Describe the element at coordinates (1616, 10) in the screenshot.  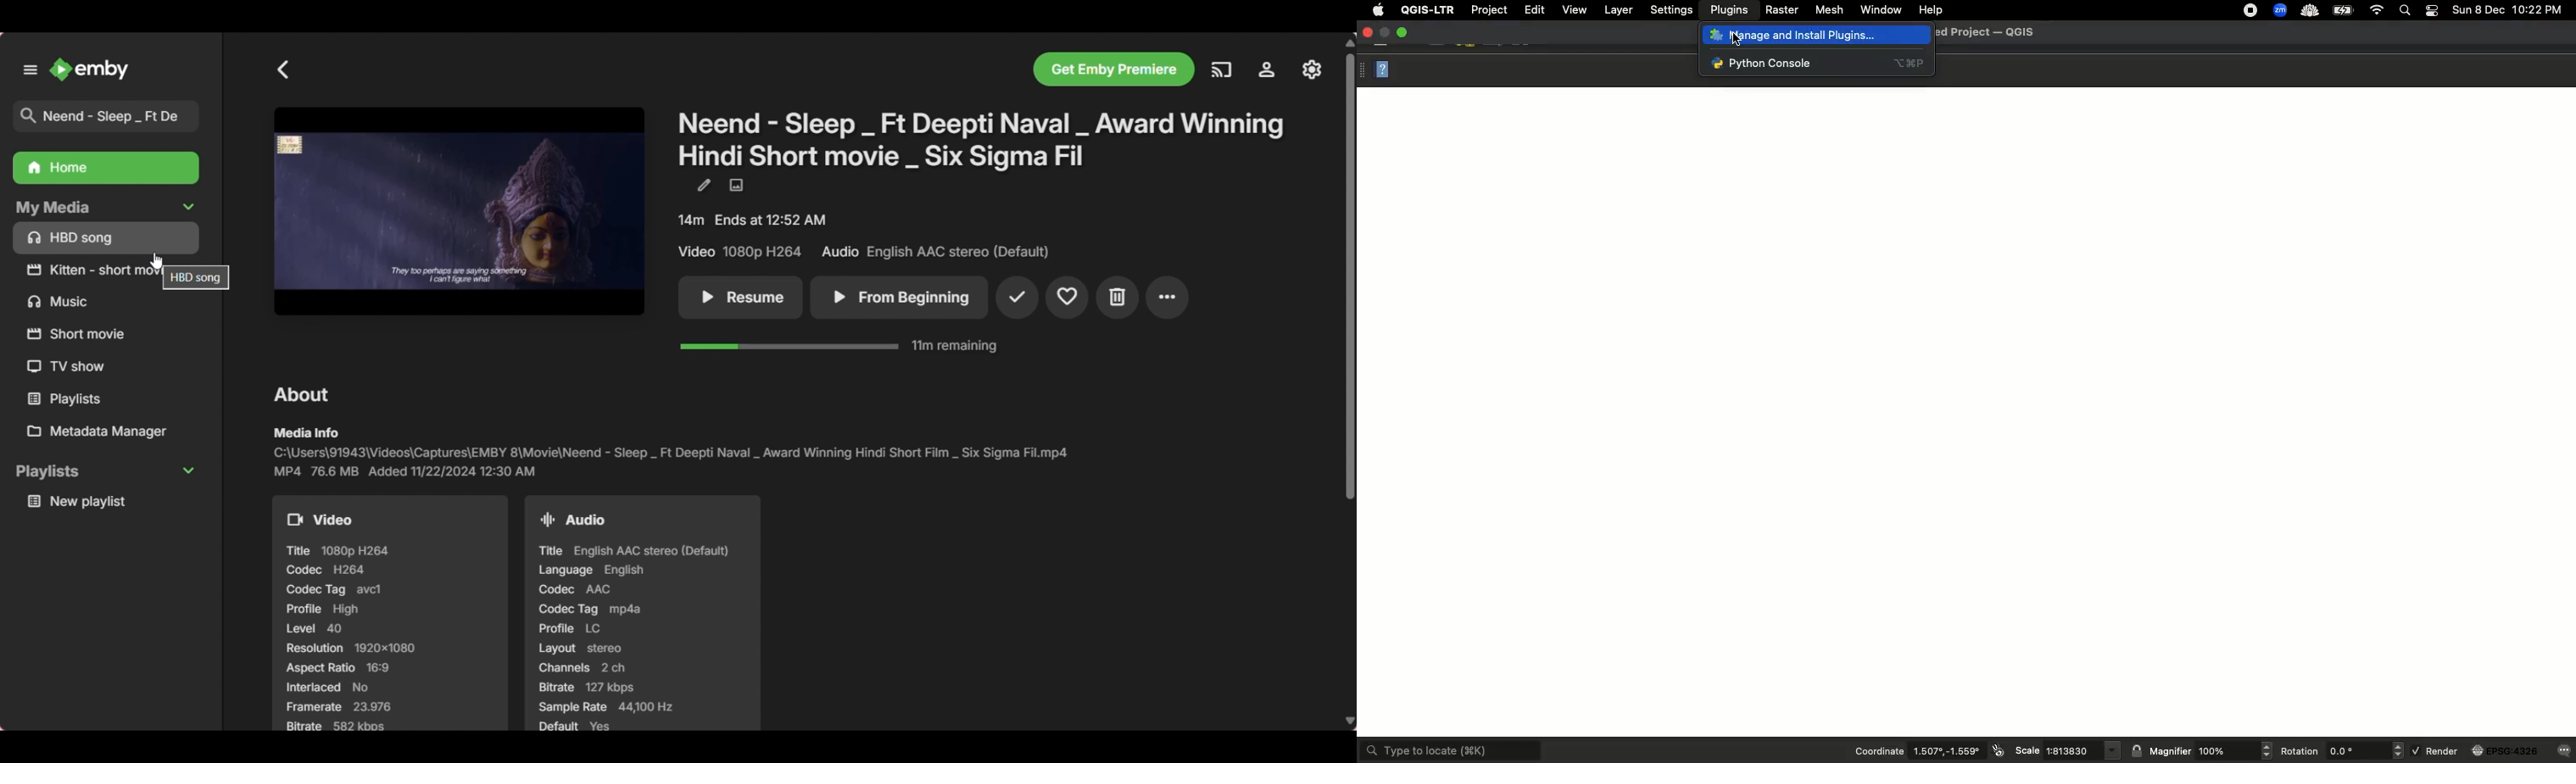
I see `Layer` at that location.